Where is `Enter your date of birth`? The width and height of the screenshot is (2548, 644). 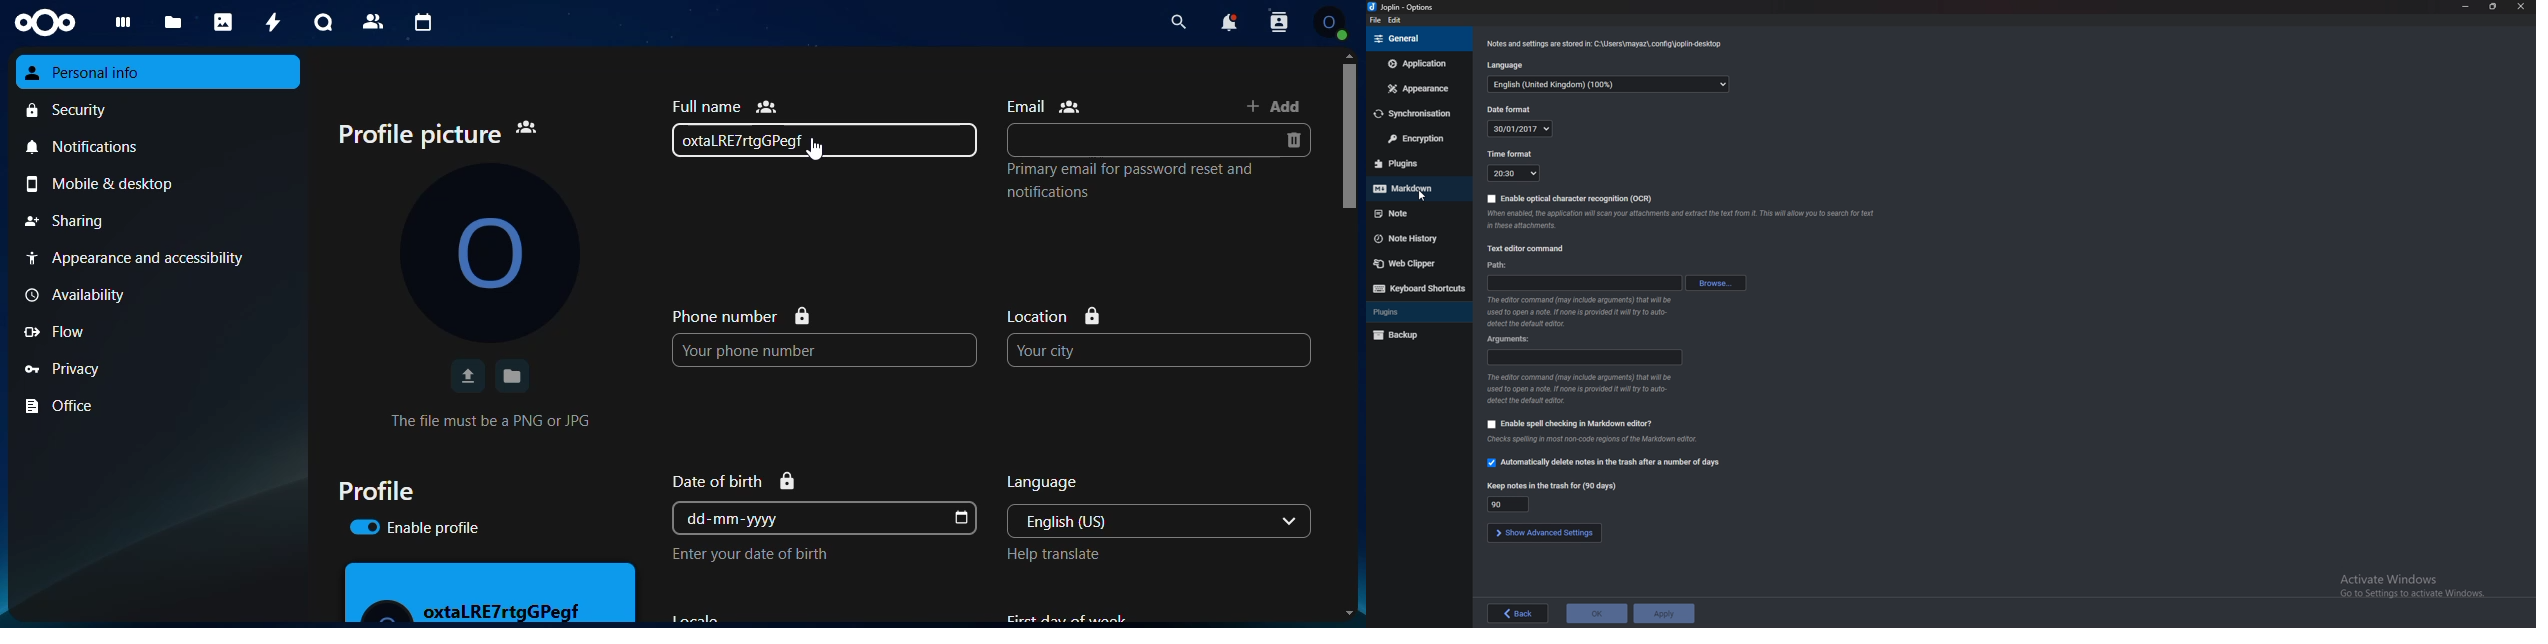 Enter your date of birth is located at coordinates (749, 554).